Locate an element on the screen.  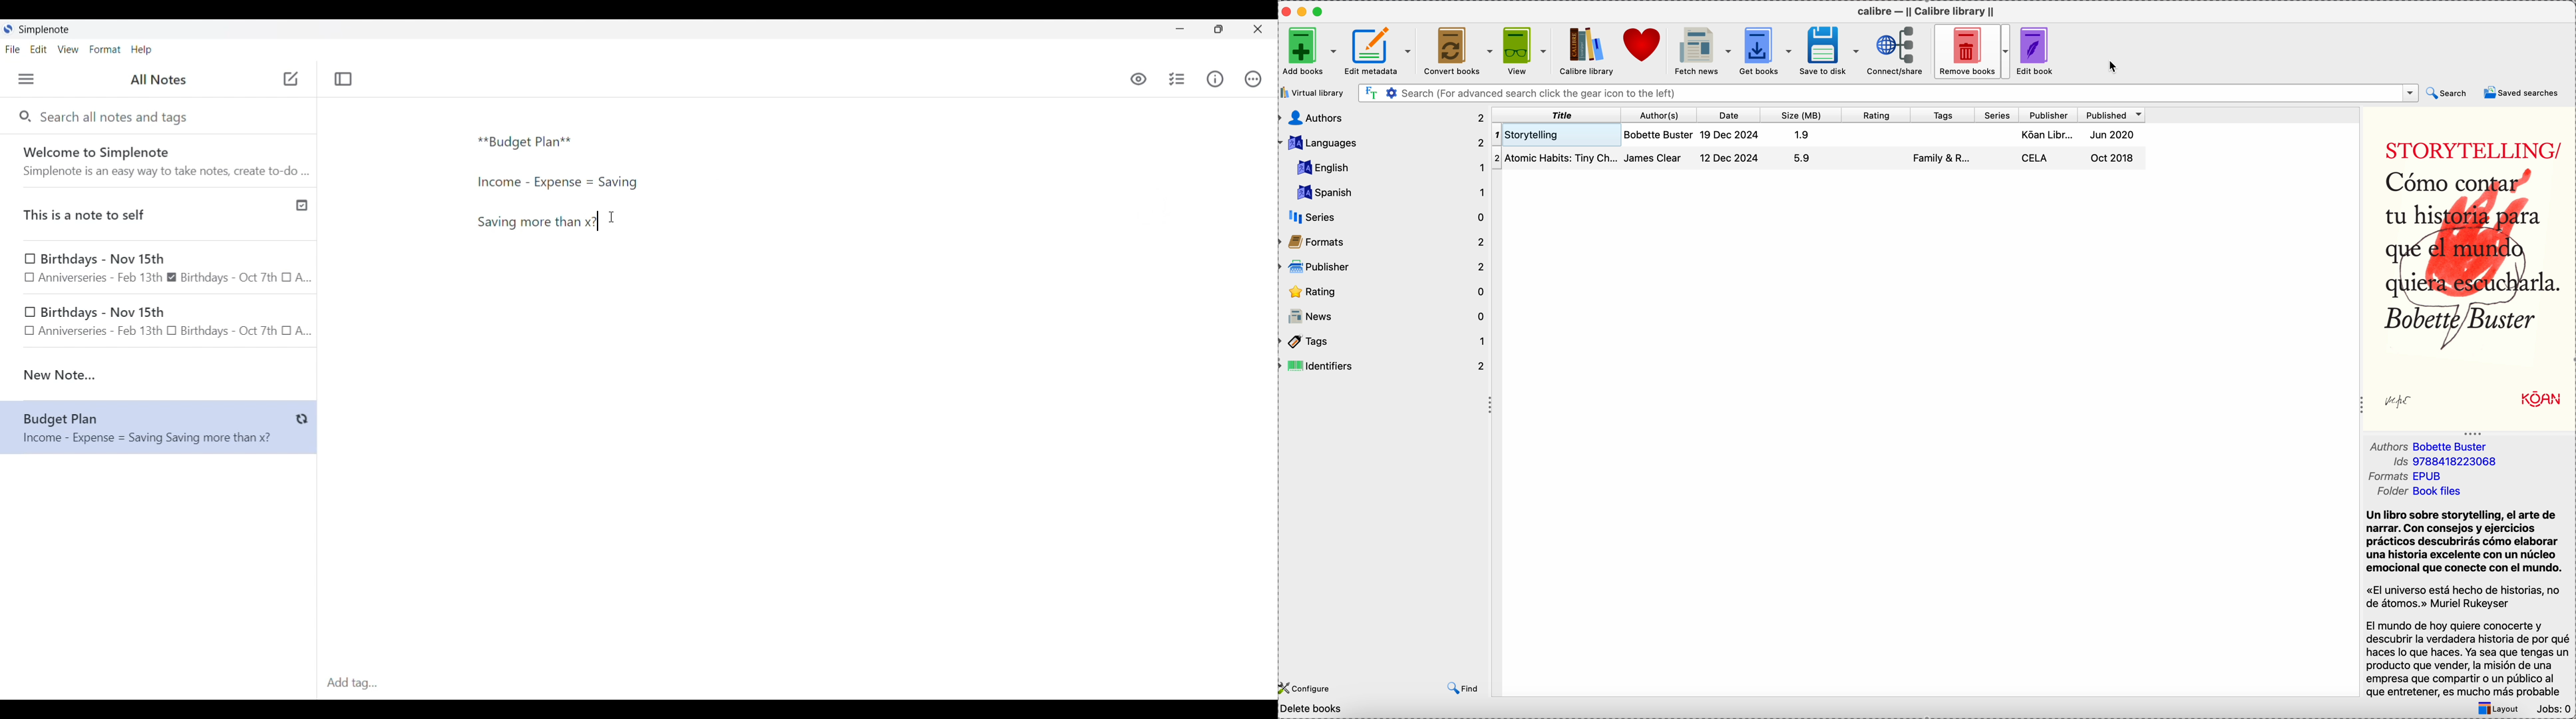
author(s) is located at coordinates (1661, 115).